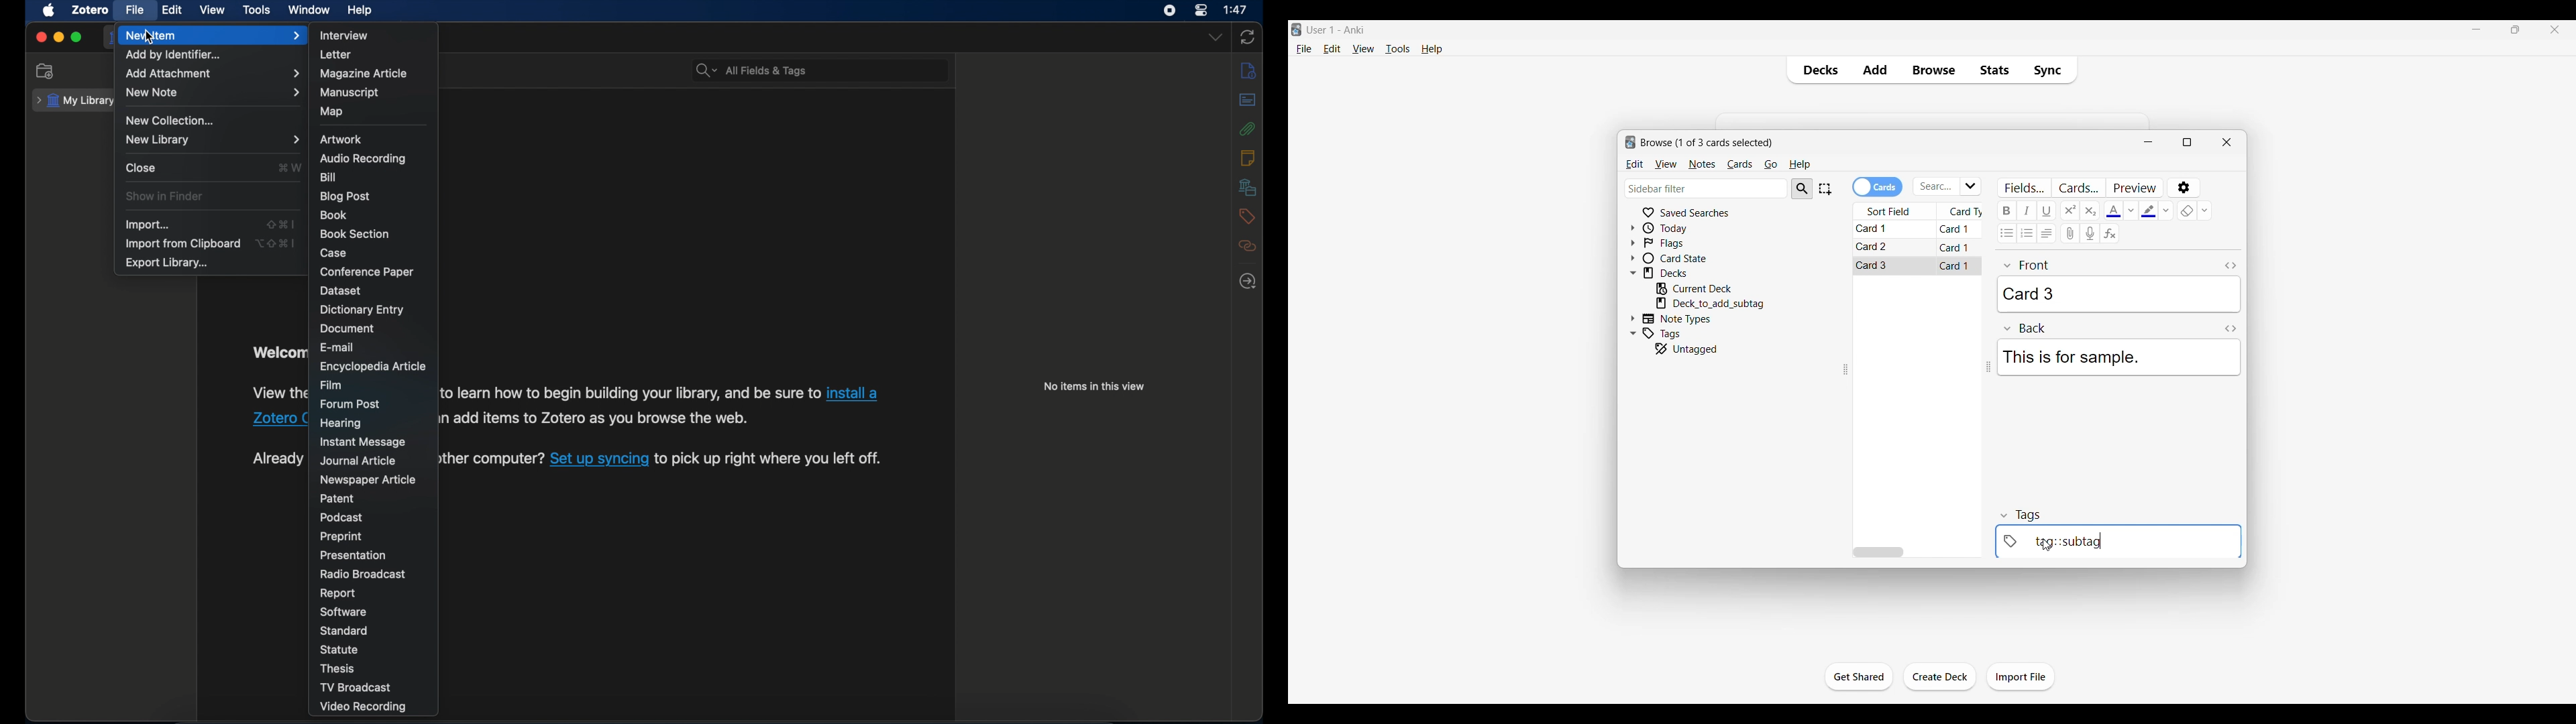 This screenshot has width=2576, height=728. What do you see at coordinates (769, 459) in the screenshot?
I see `to pick up right where you left off.` at bounding box center [769, 459].